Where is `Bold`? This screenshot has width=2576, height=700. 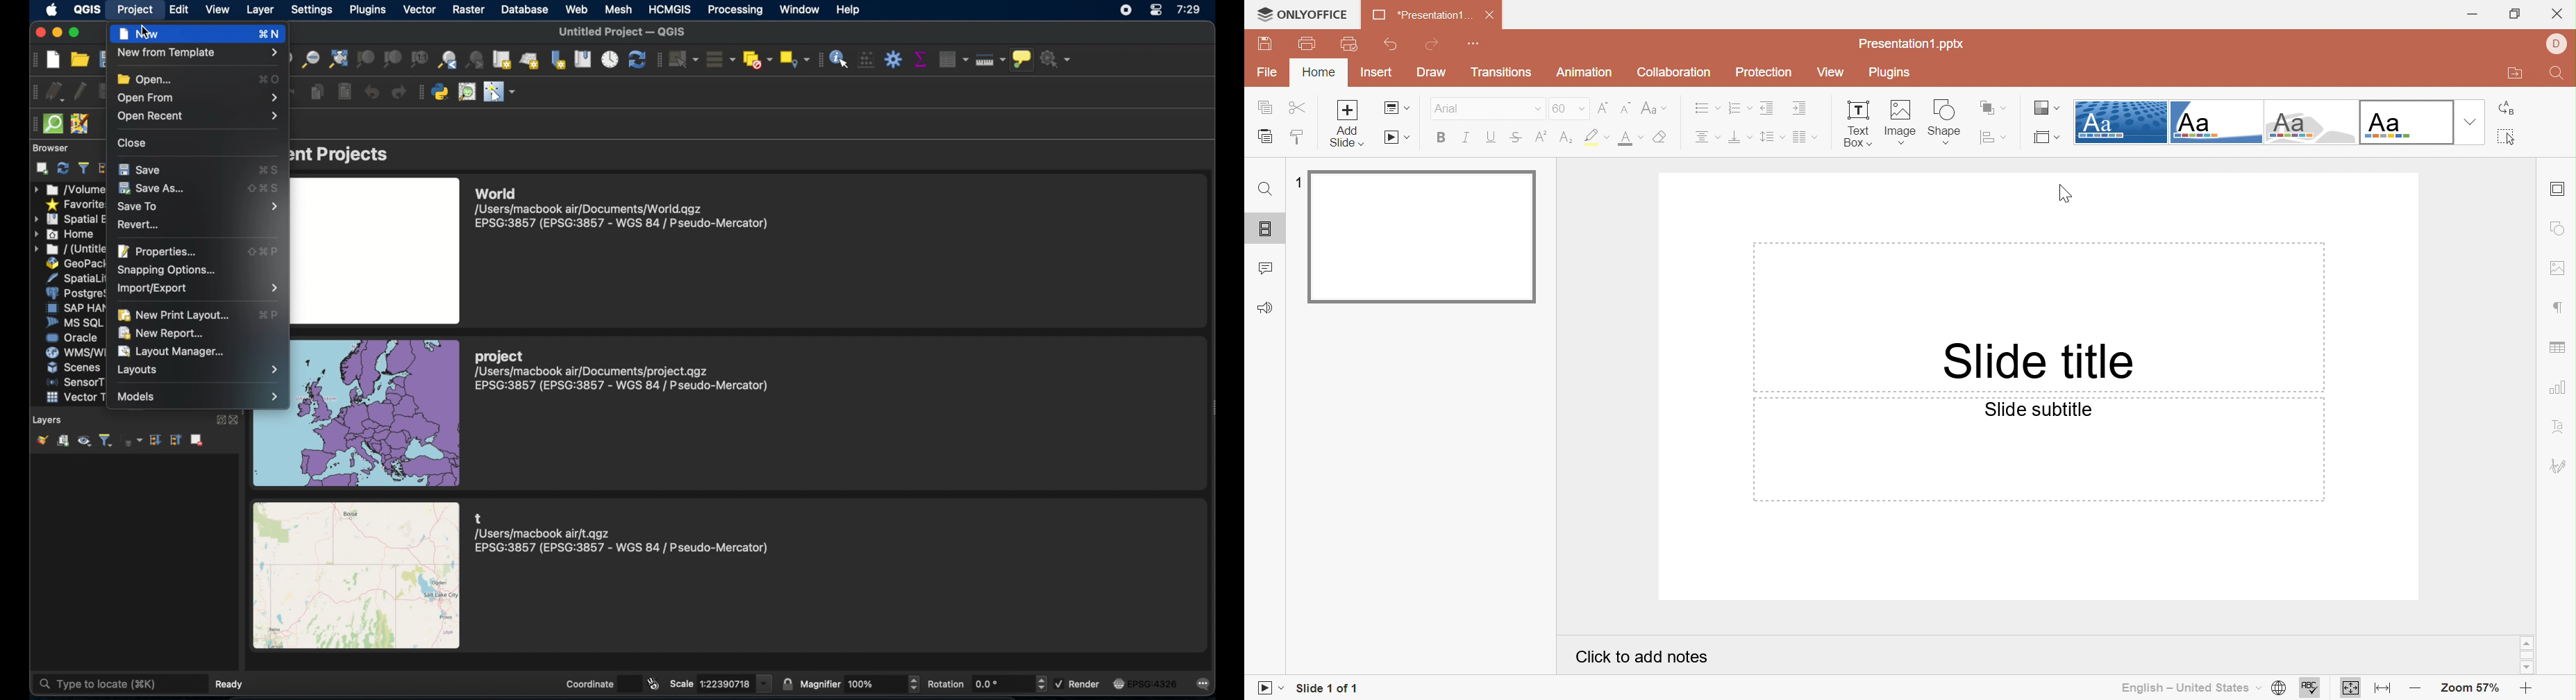
Bold is located at coordinates (1441, 137).